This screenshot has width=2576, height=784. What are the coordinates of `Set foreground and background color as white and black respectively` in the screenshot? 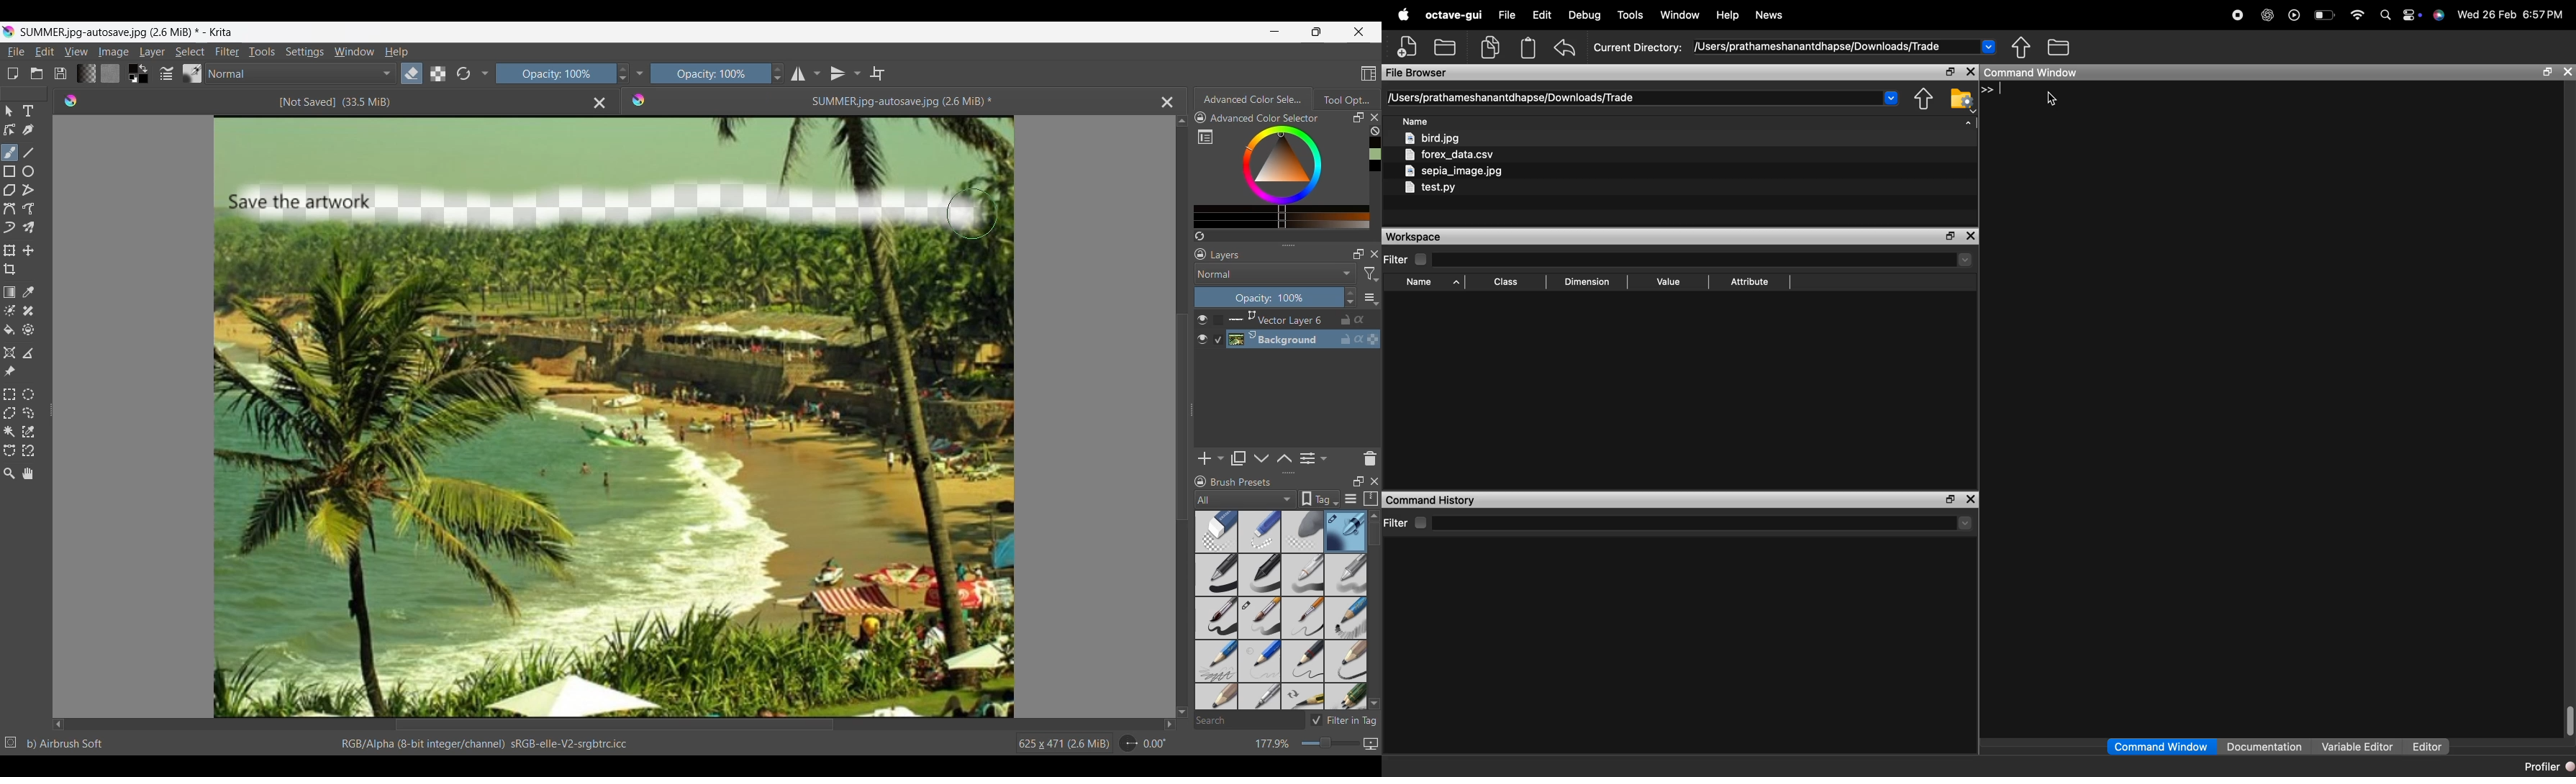 It's located at (131, 79).